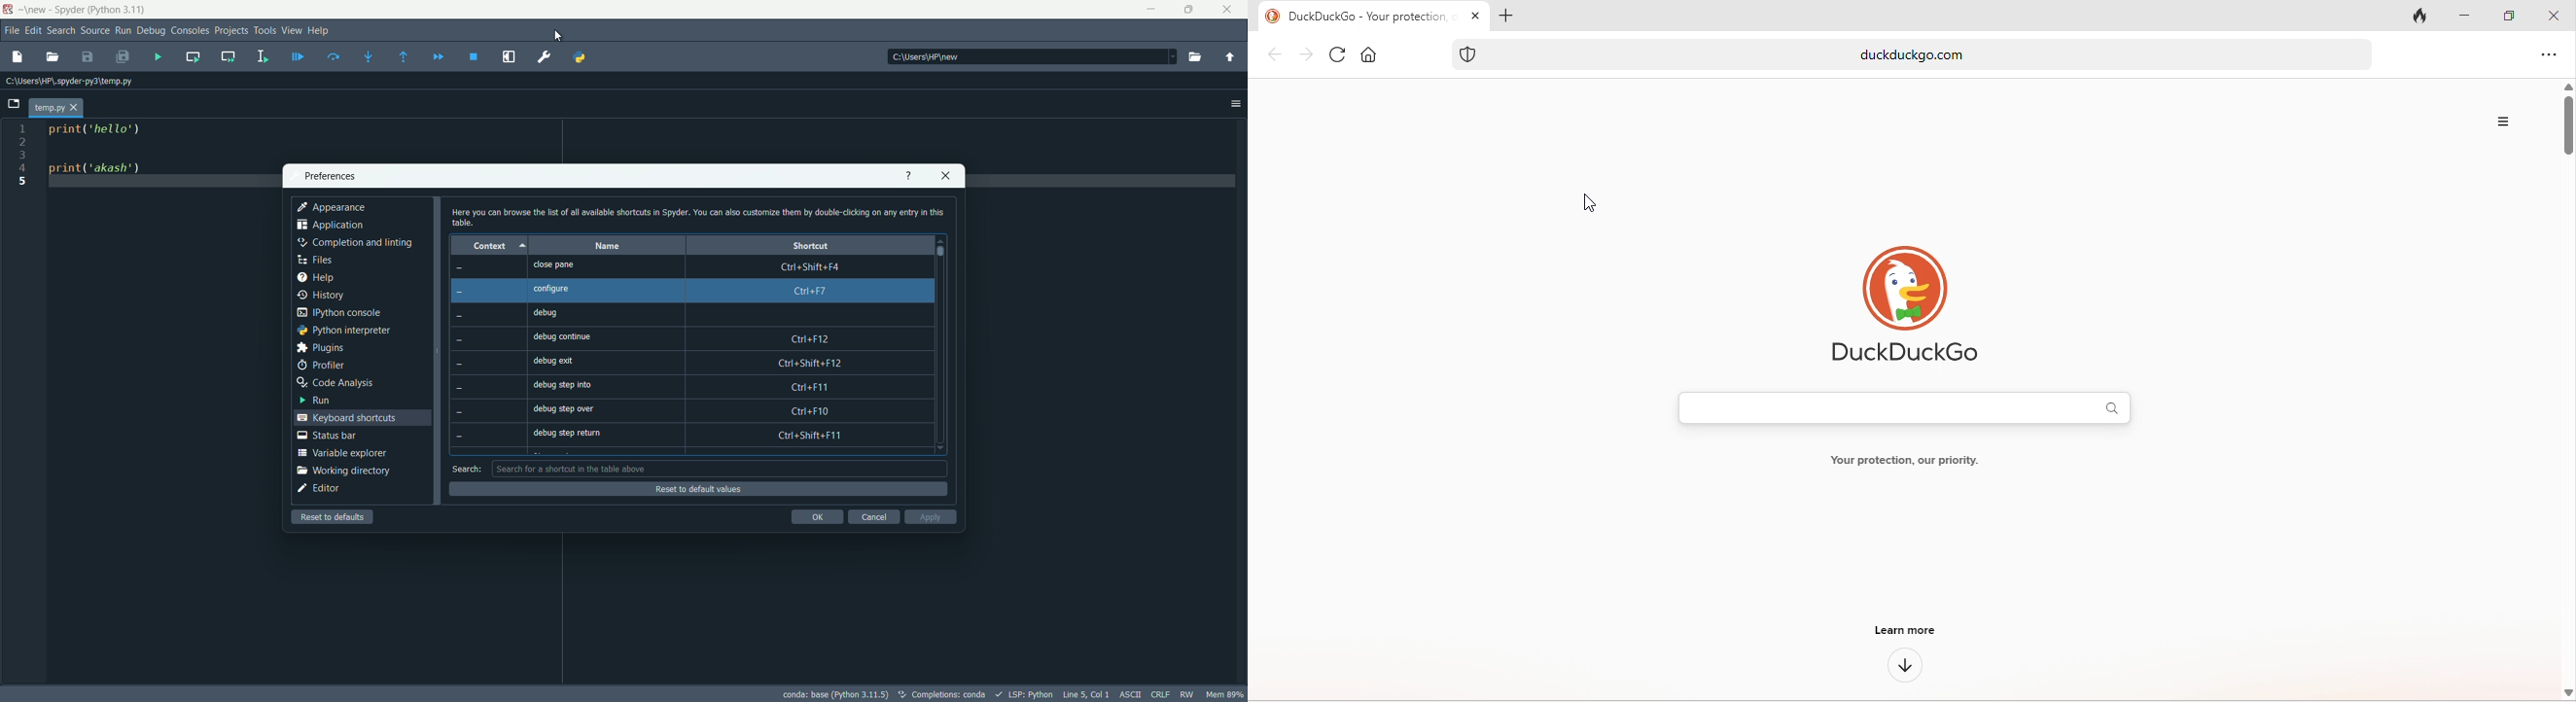 This screenshot has height=728, width=2576. I want to click on files, so click(314, 260).